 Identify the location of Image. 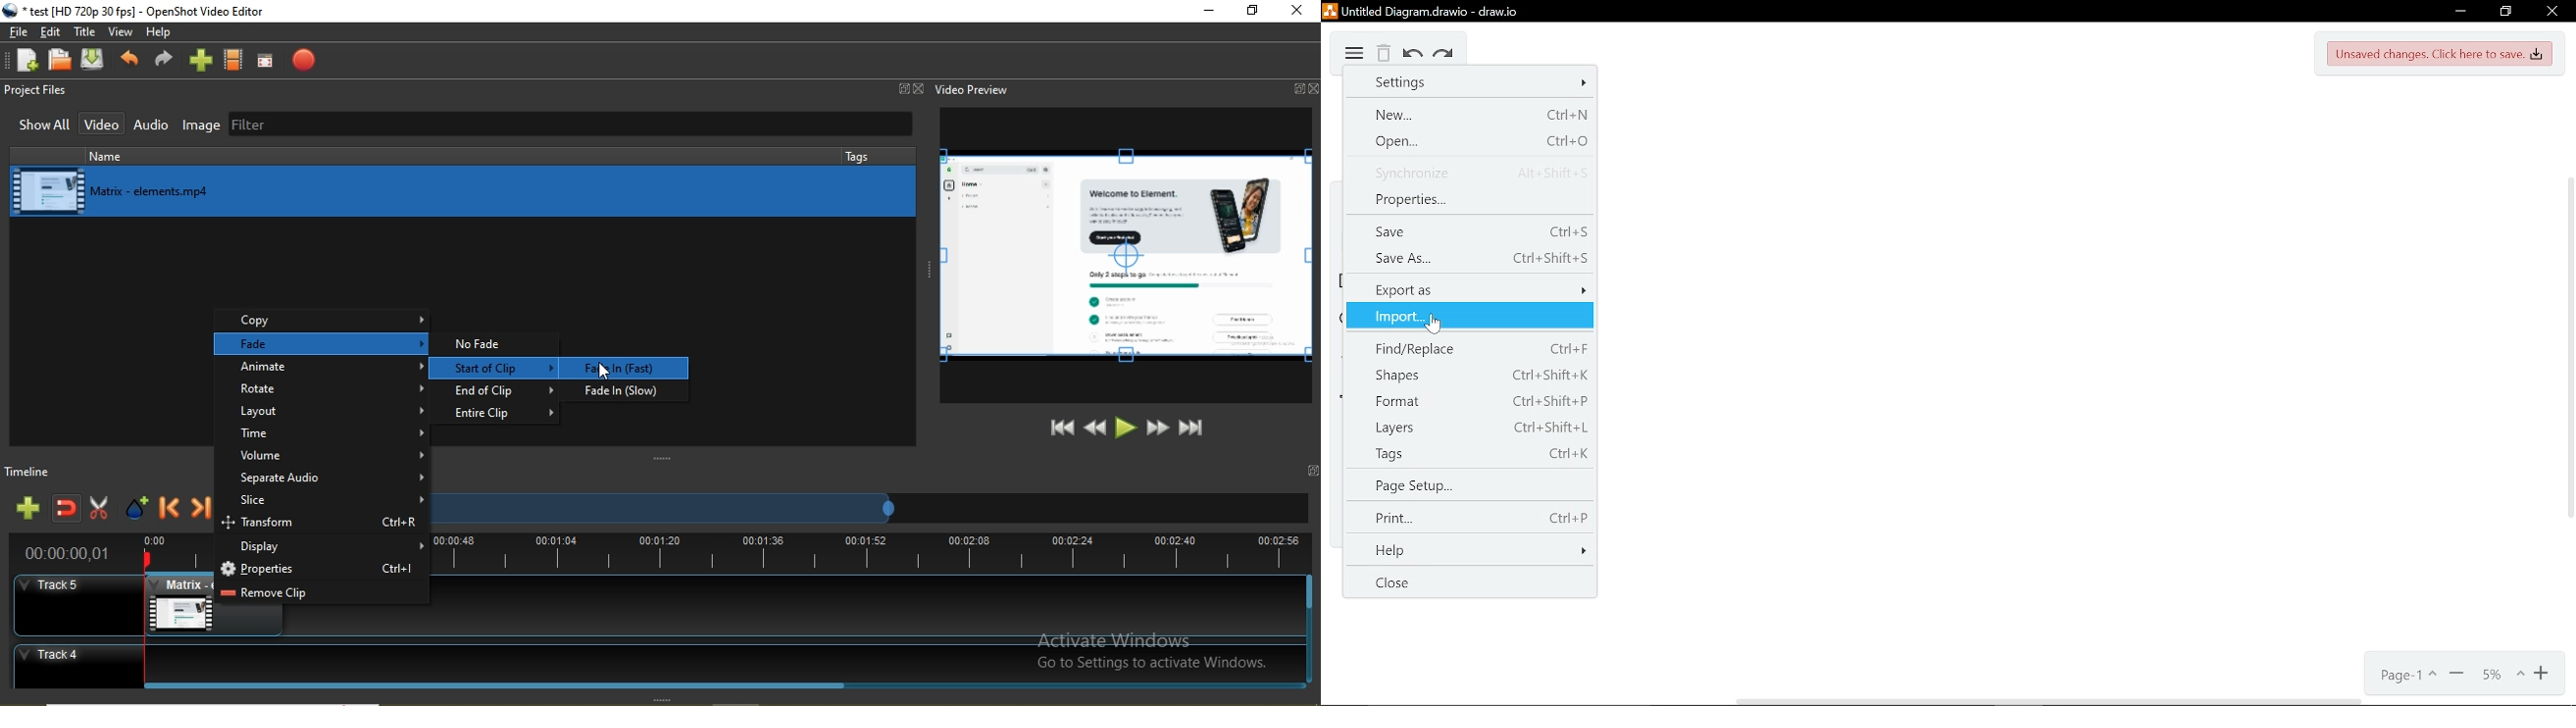
(201, 128).